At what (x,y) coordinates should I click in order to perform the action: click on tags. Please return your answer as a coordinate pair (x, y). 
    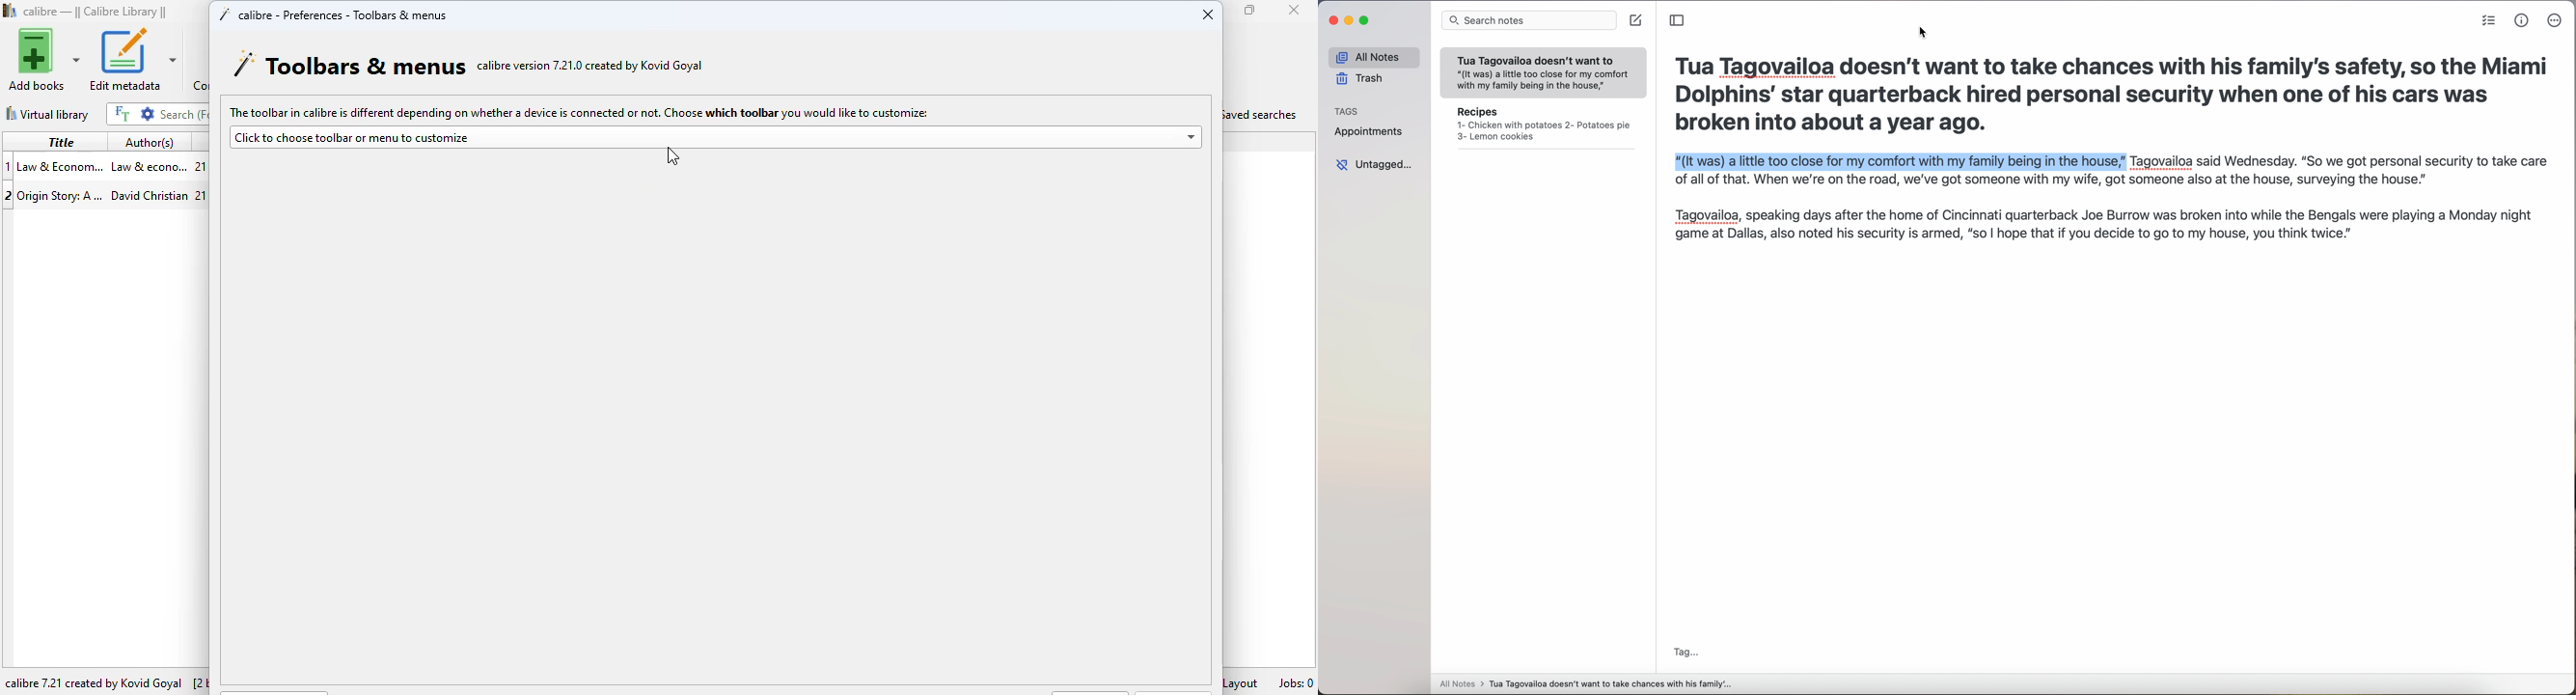
    Looking at the image, I should click on (1347, 111).